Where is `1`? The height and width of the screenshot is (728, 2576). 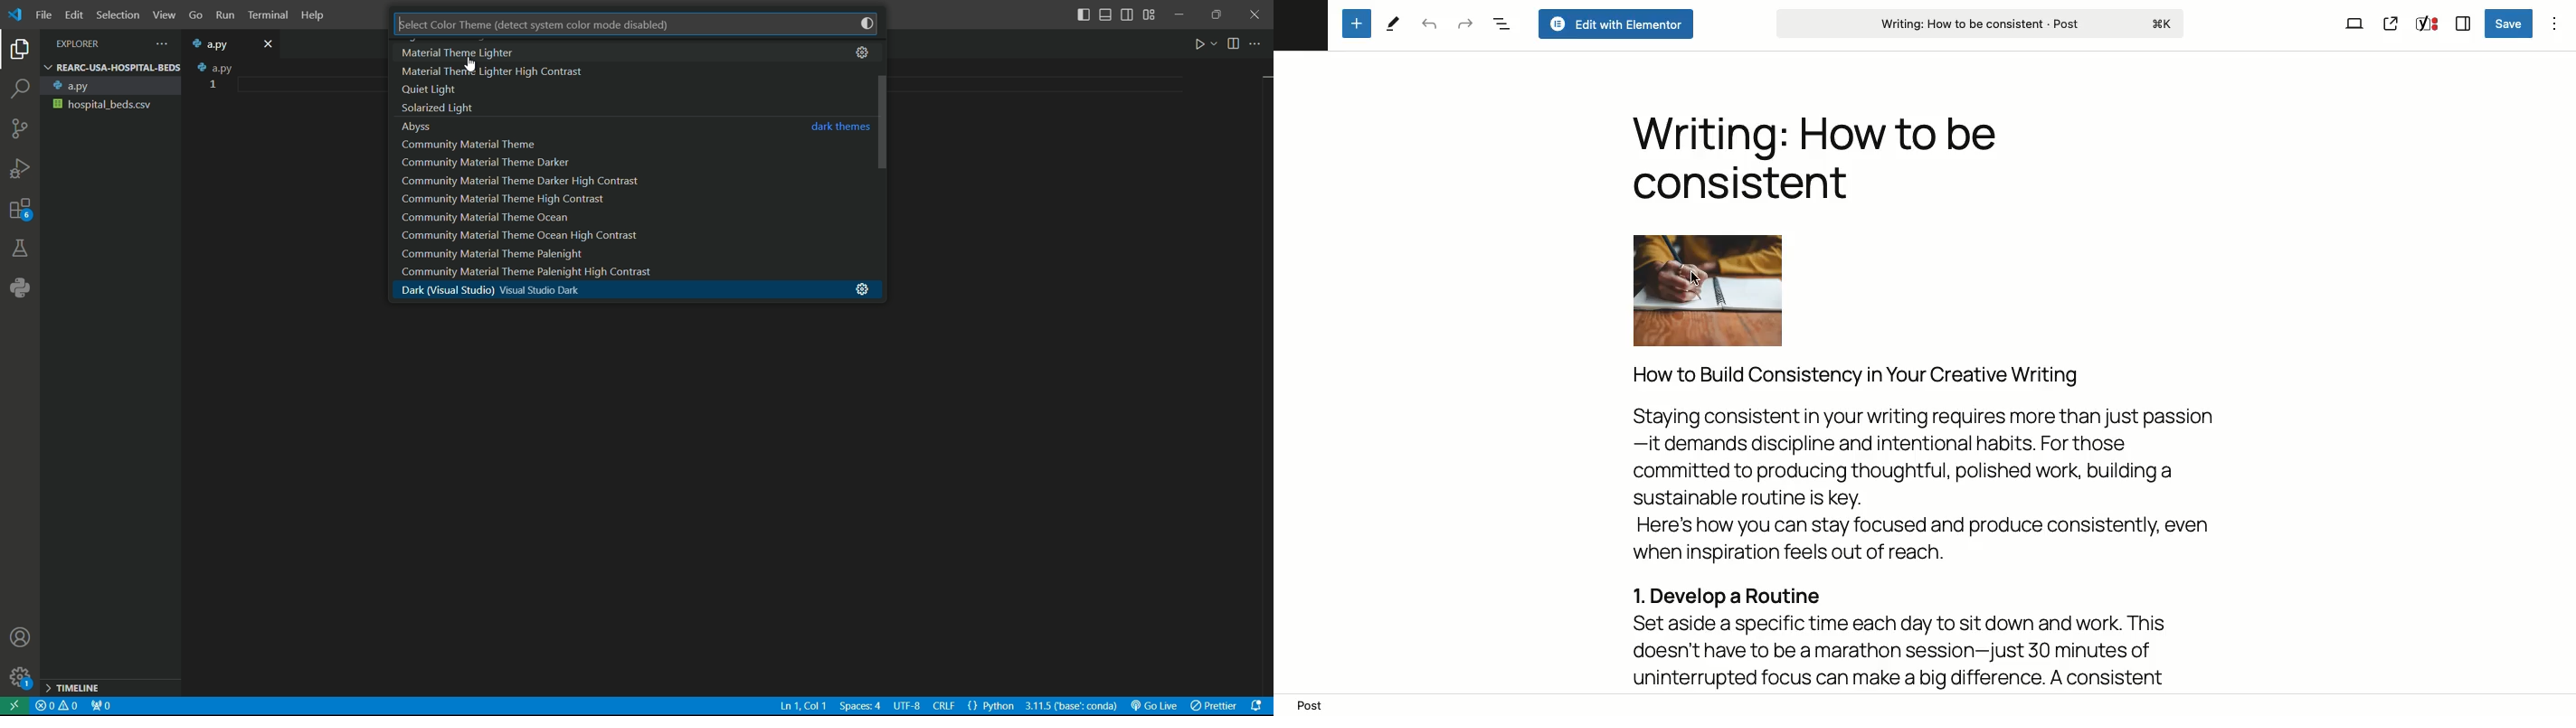
1 is located at coordinates (214, 84).